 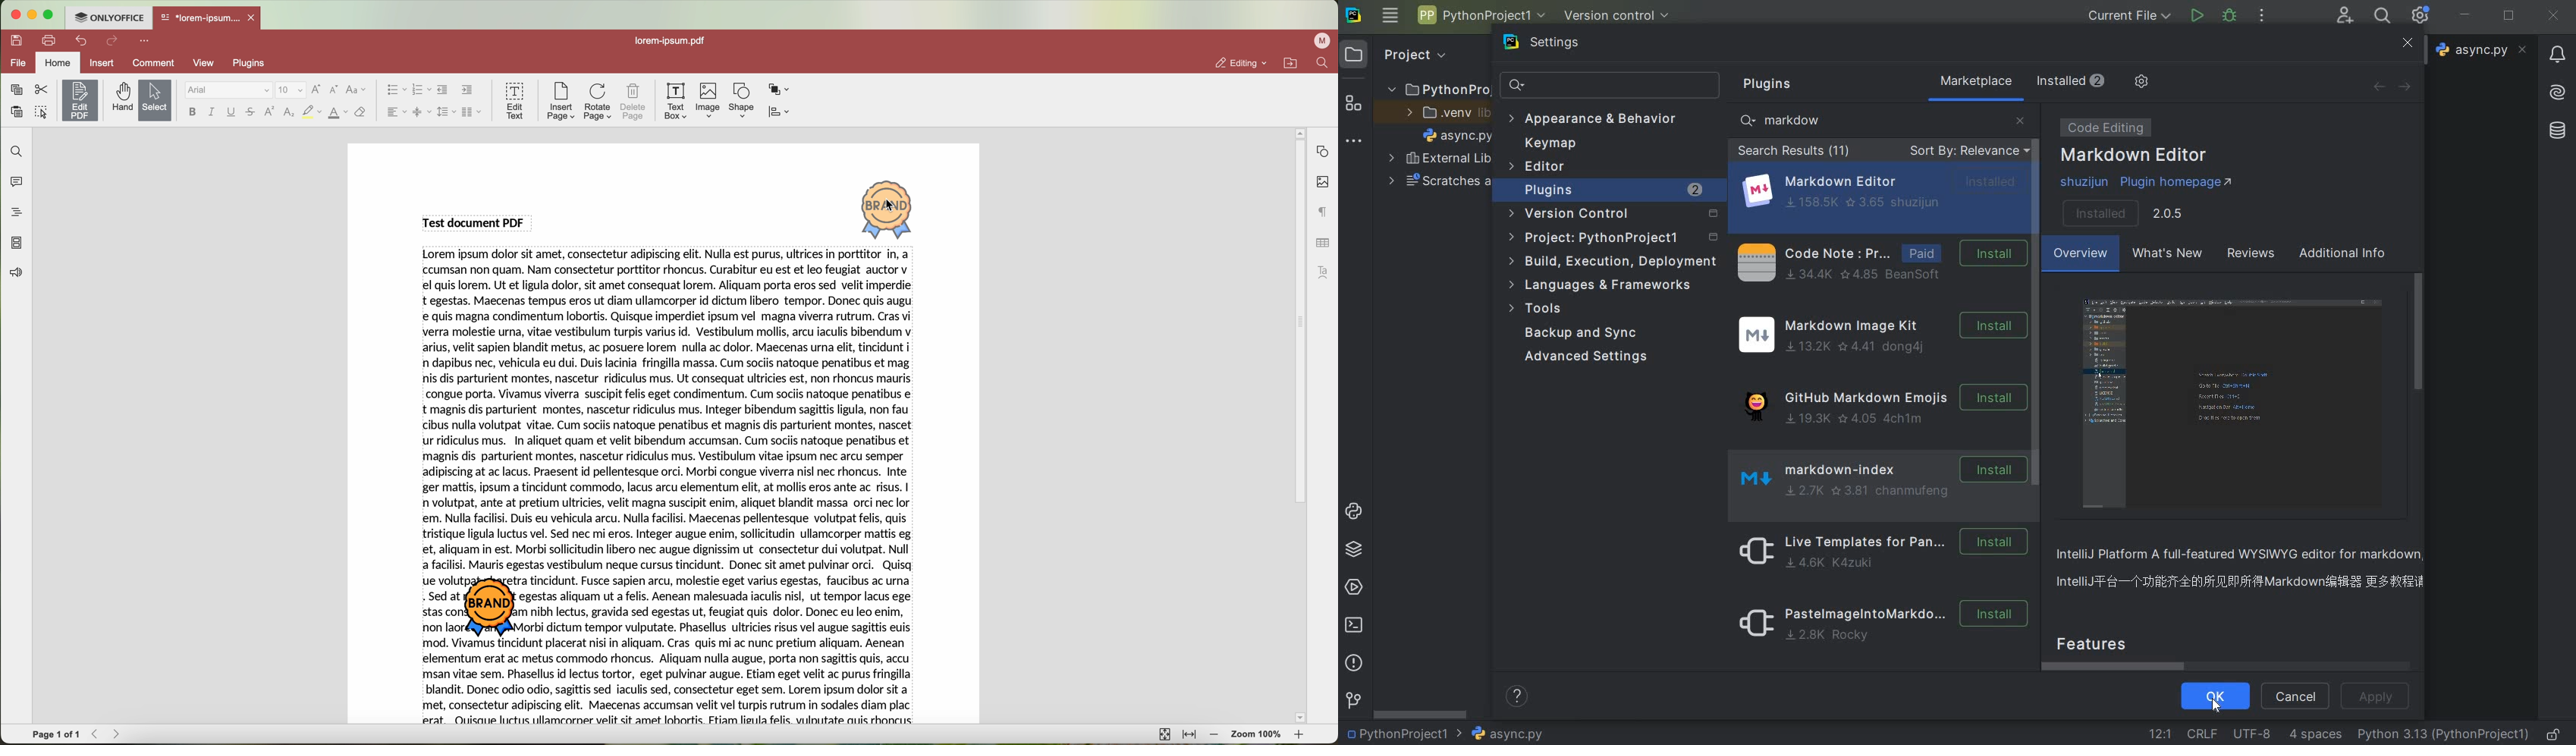 I want to click on undo, so click(x=83, y=41).